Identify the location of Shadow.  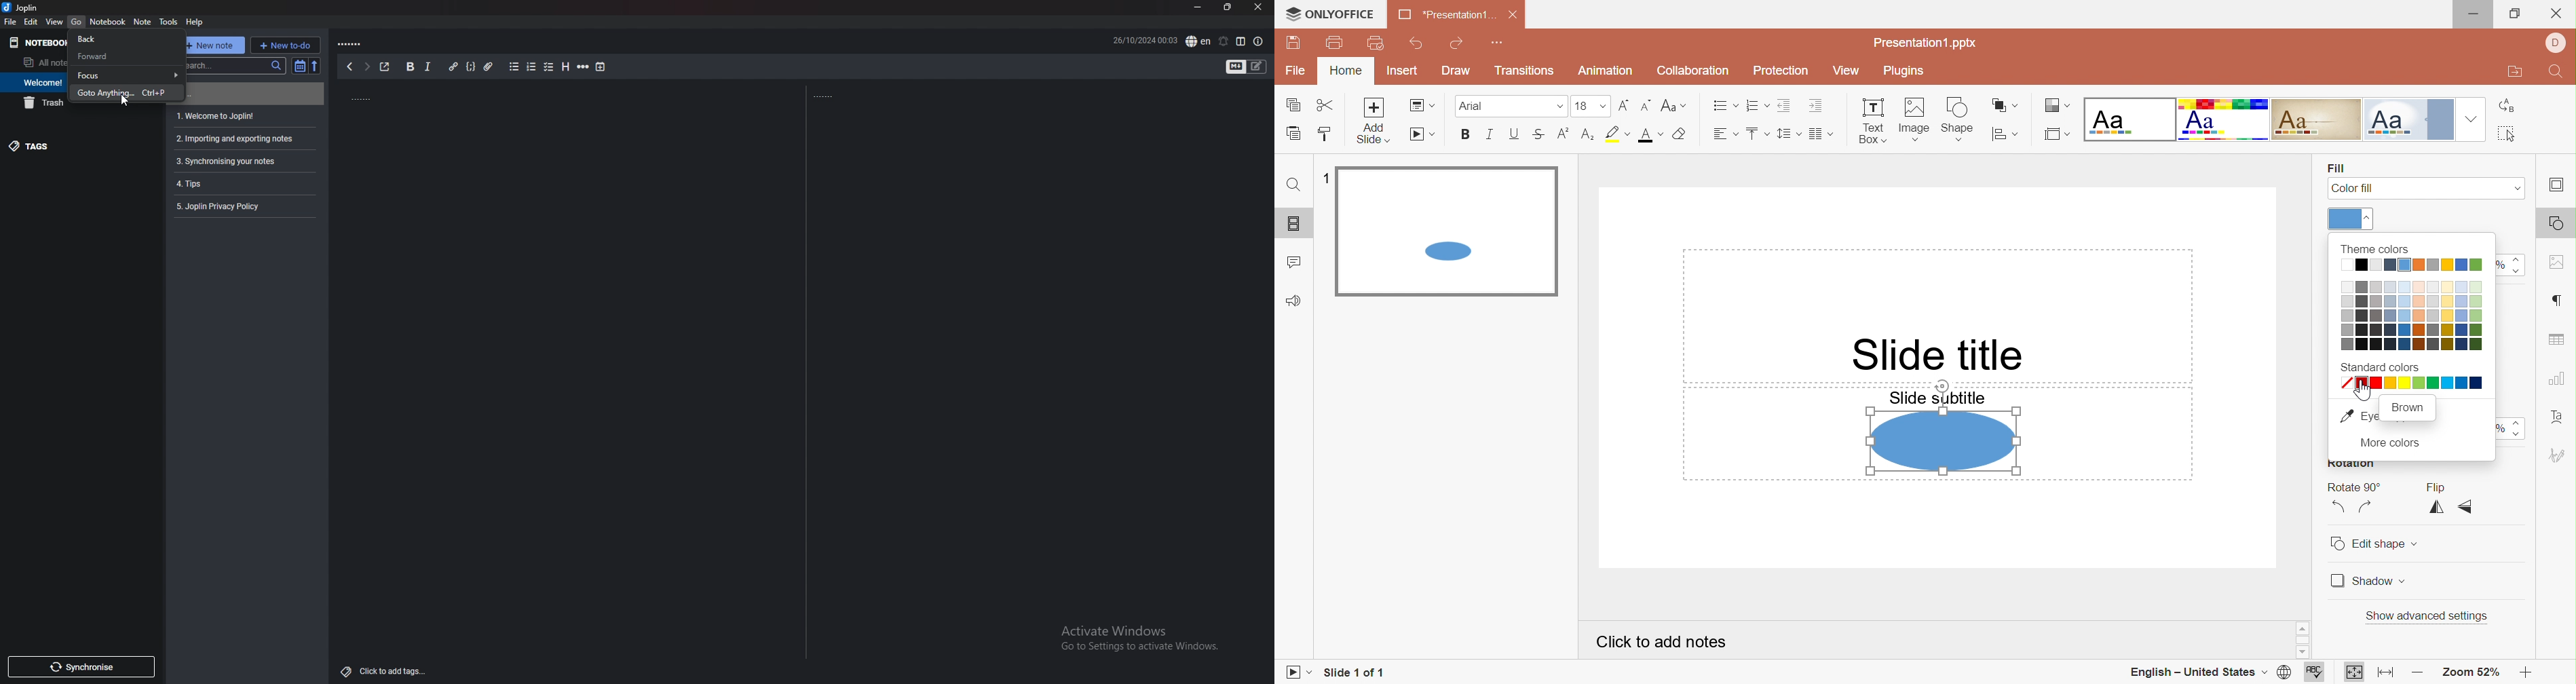
(2368, 581).